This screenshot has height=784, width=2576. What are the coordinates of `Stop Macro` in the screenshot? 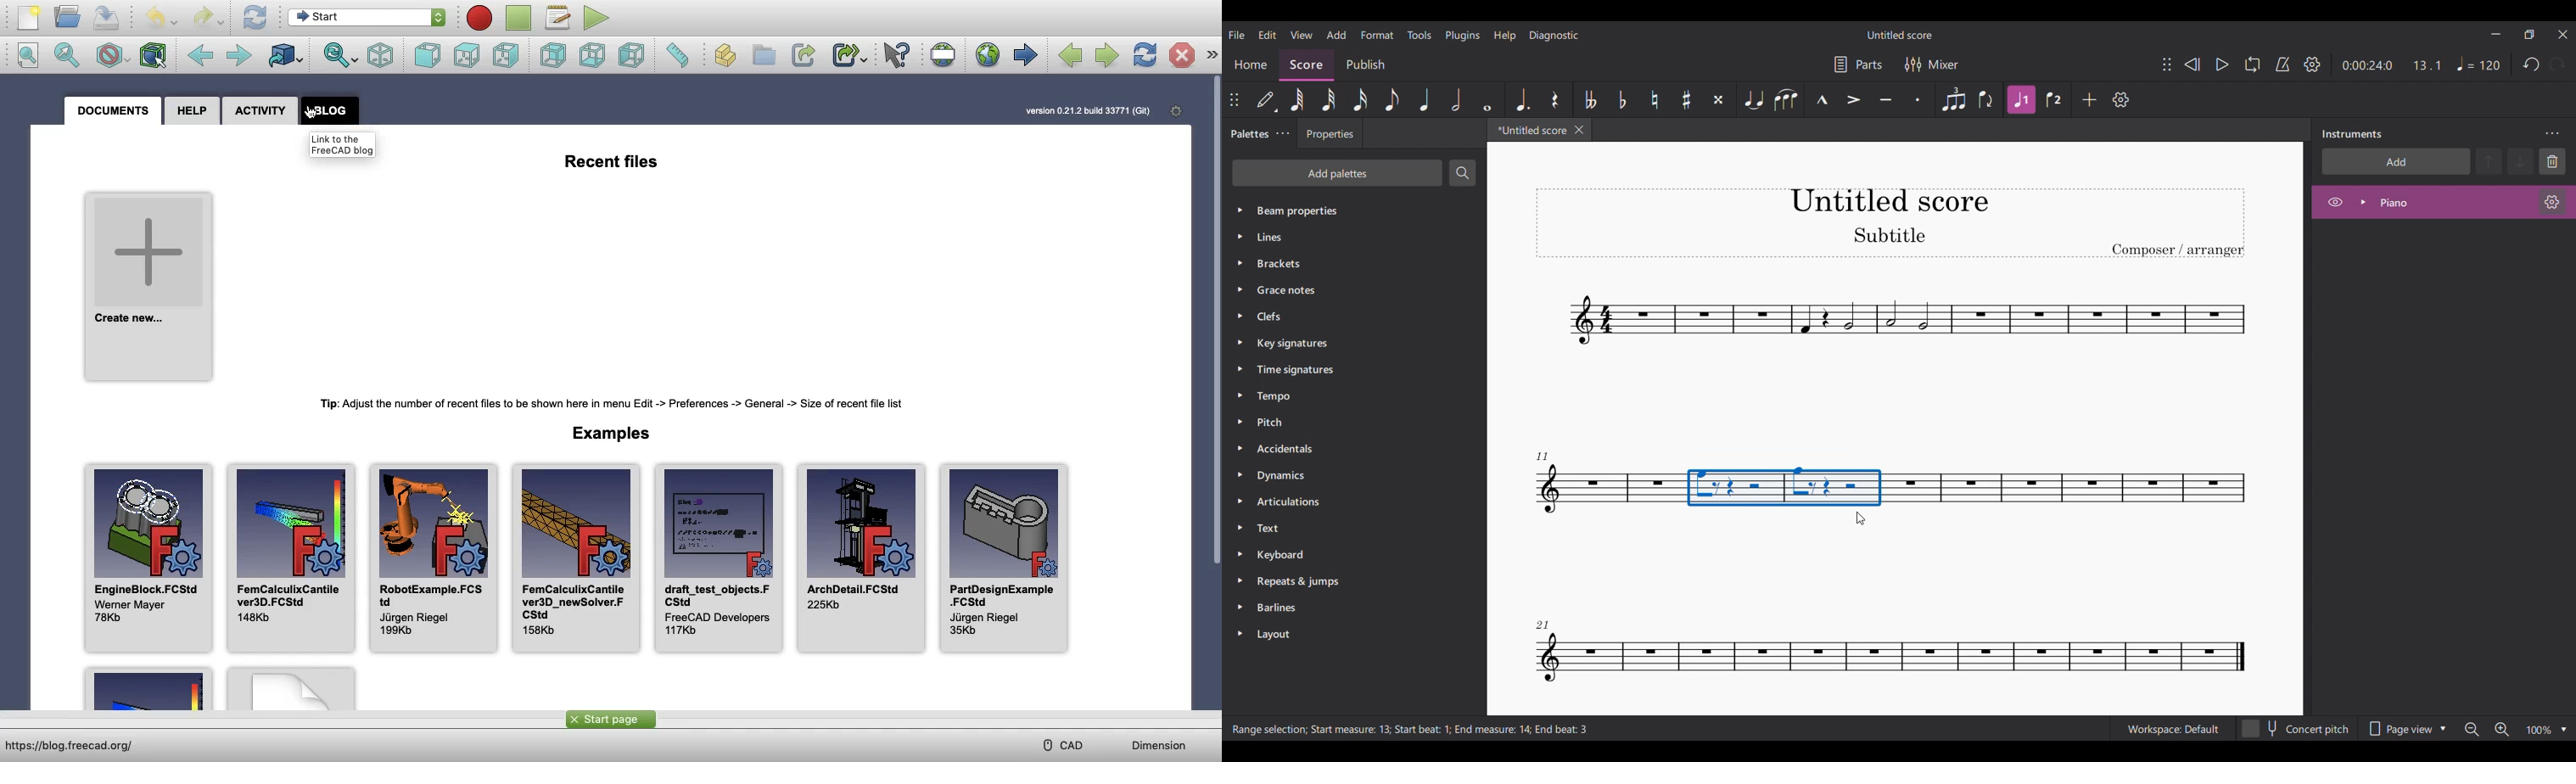 It's located at (518, 18).